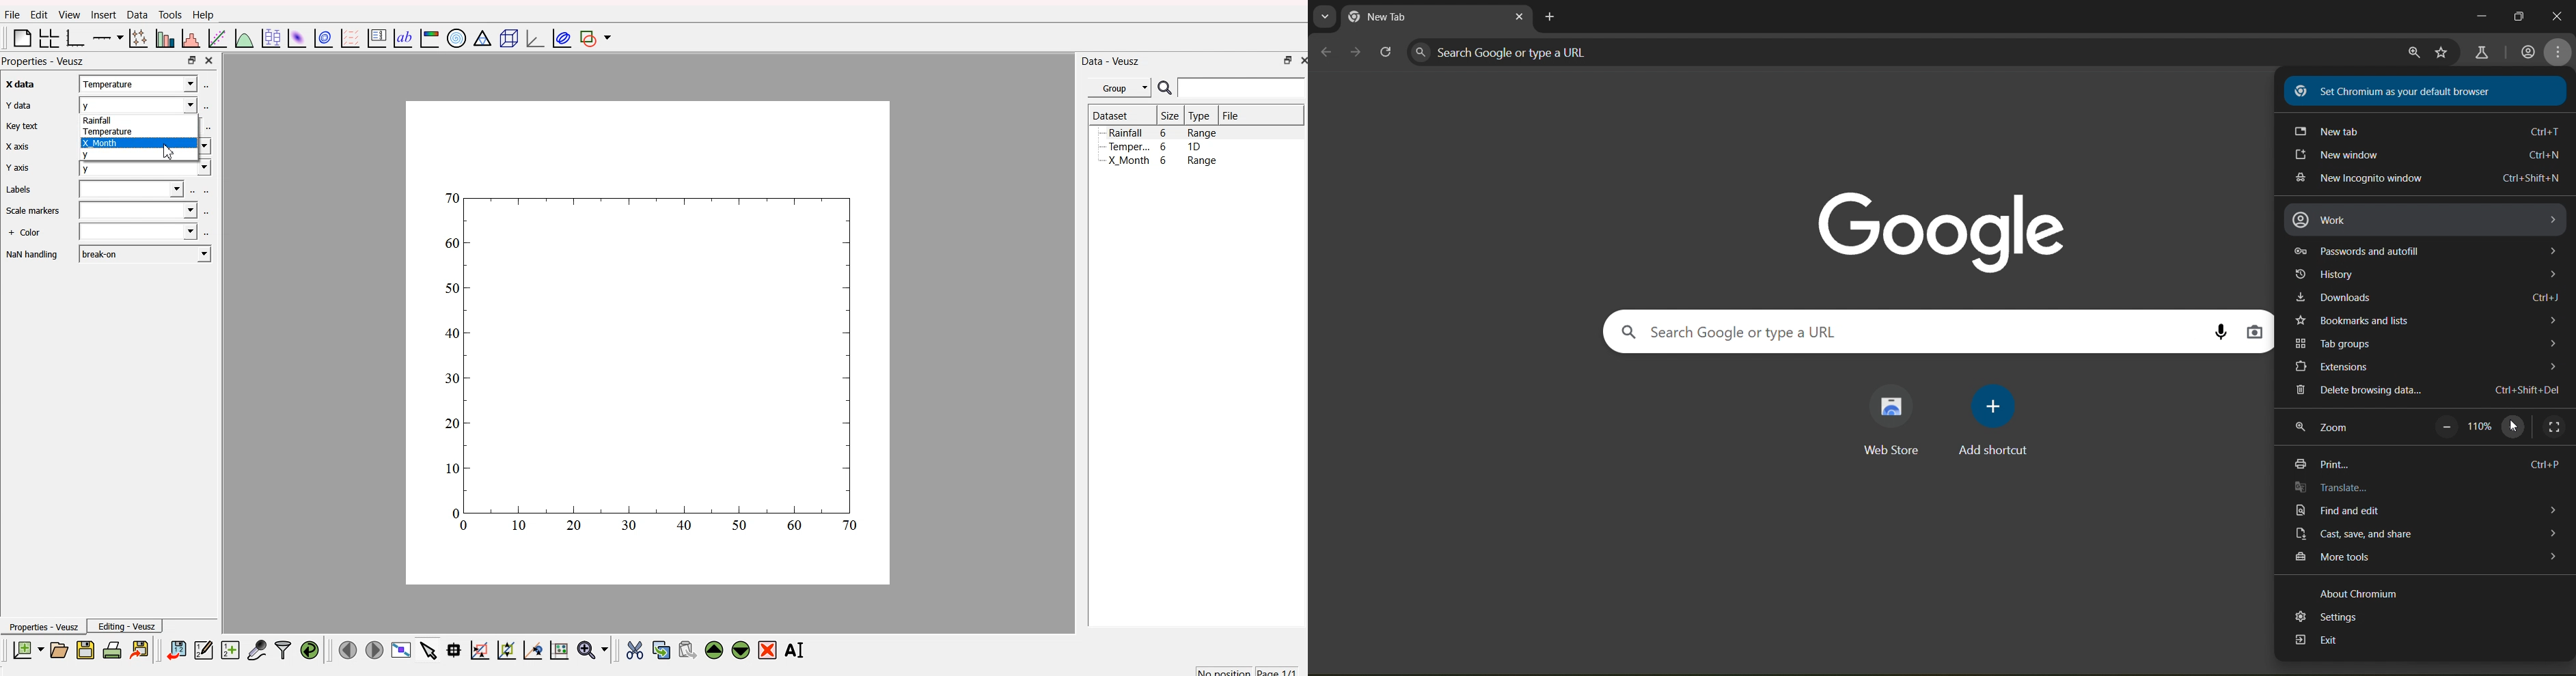 This screenshot has height=700, width=2576. What do you see at coordinates (1889, 419) in the screenshot?
I see `web store` at bounding box center [1889, 419].